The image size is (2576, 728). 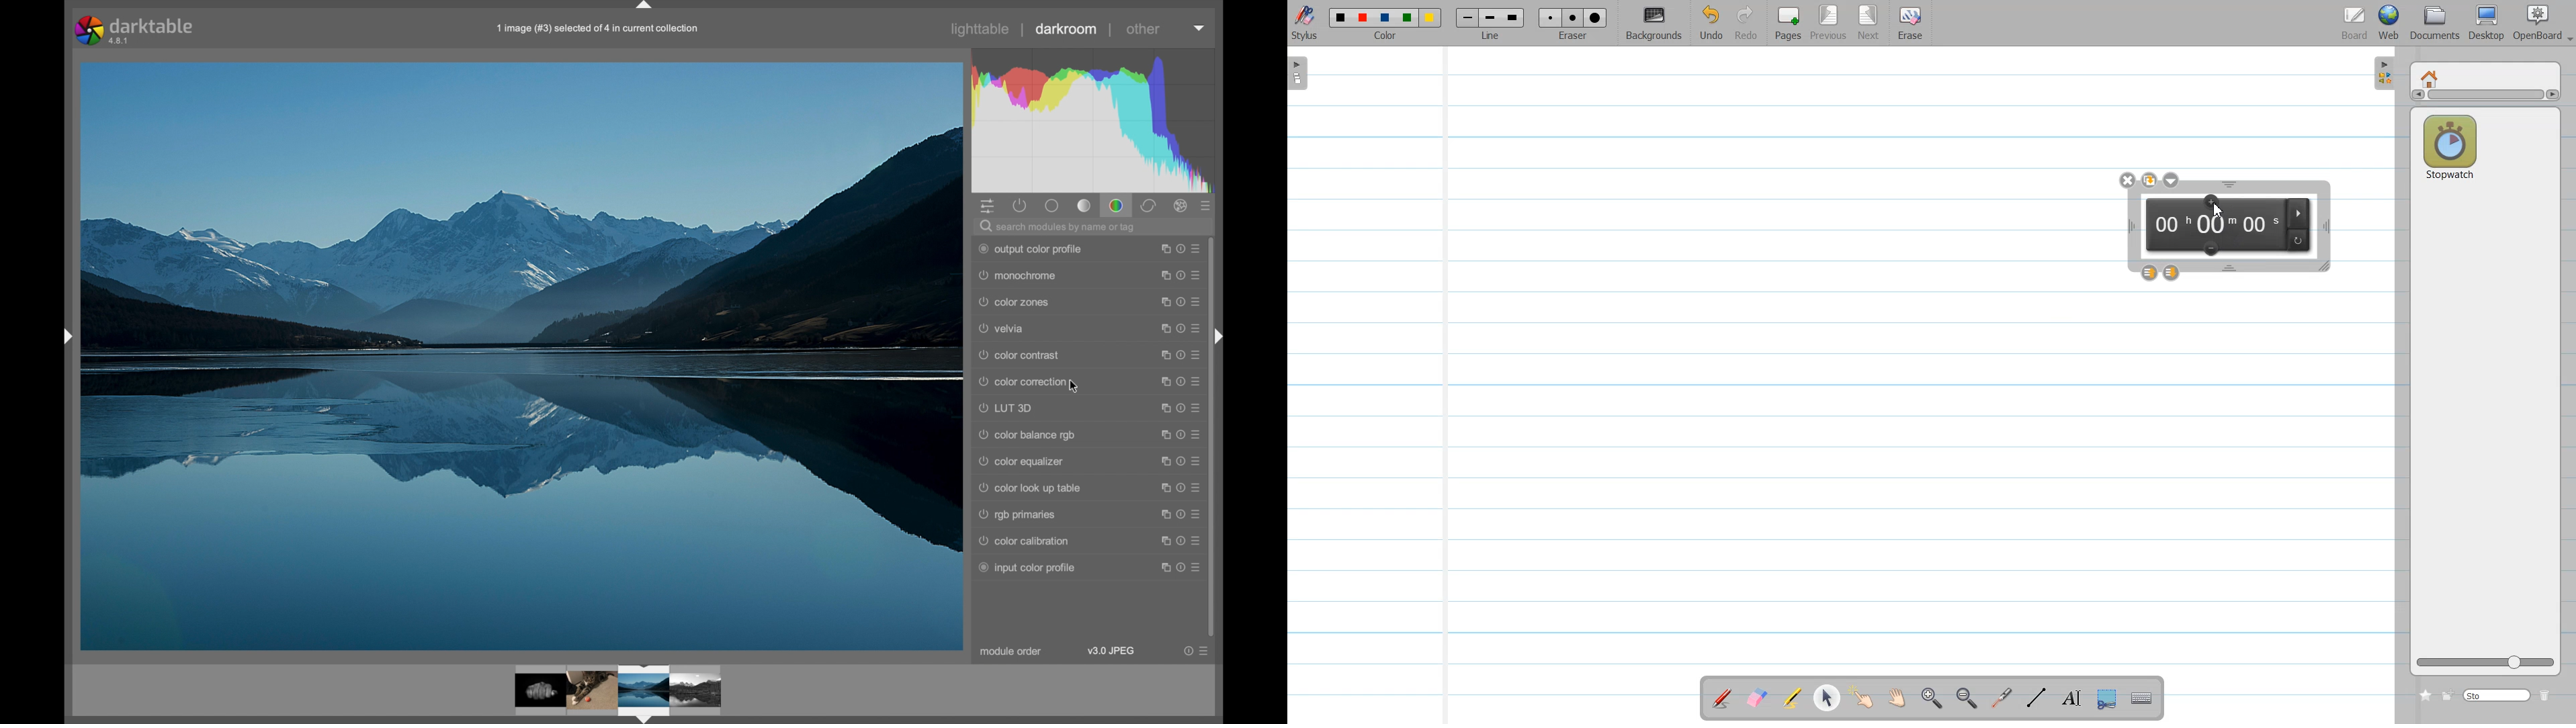 What do you see at coordinates (1067, 29) in the screenshot?
I see `darkroom` at bounding box center [1067, 29].